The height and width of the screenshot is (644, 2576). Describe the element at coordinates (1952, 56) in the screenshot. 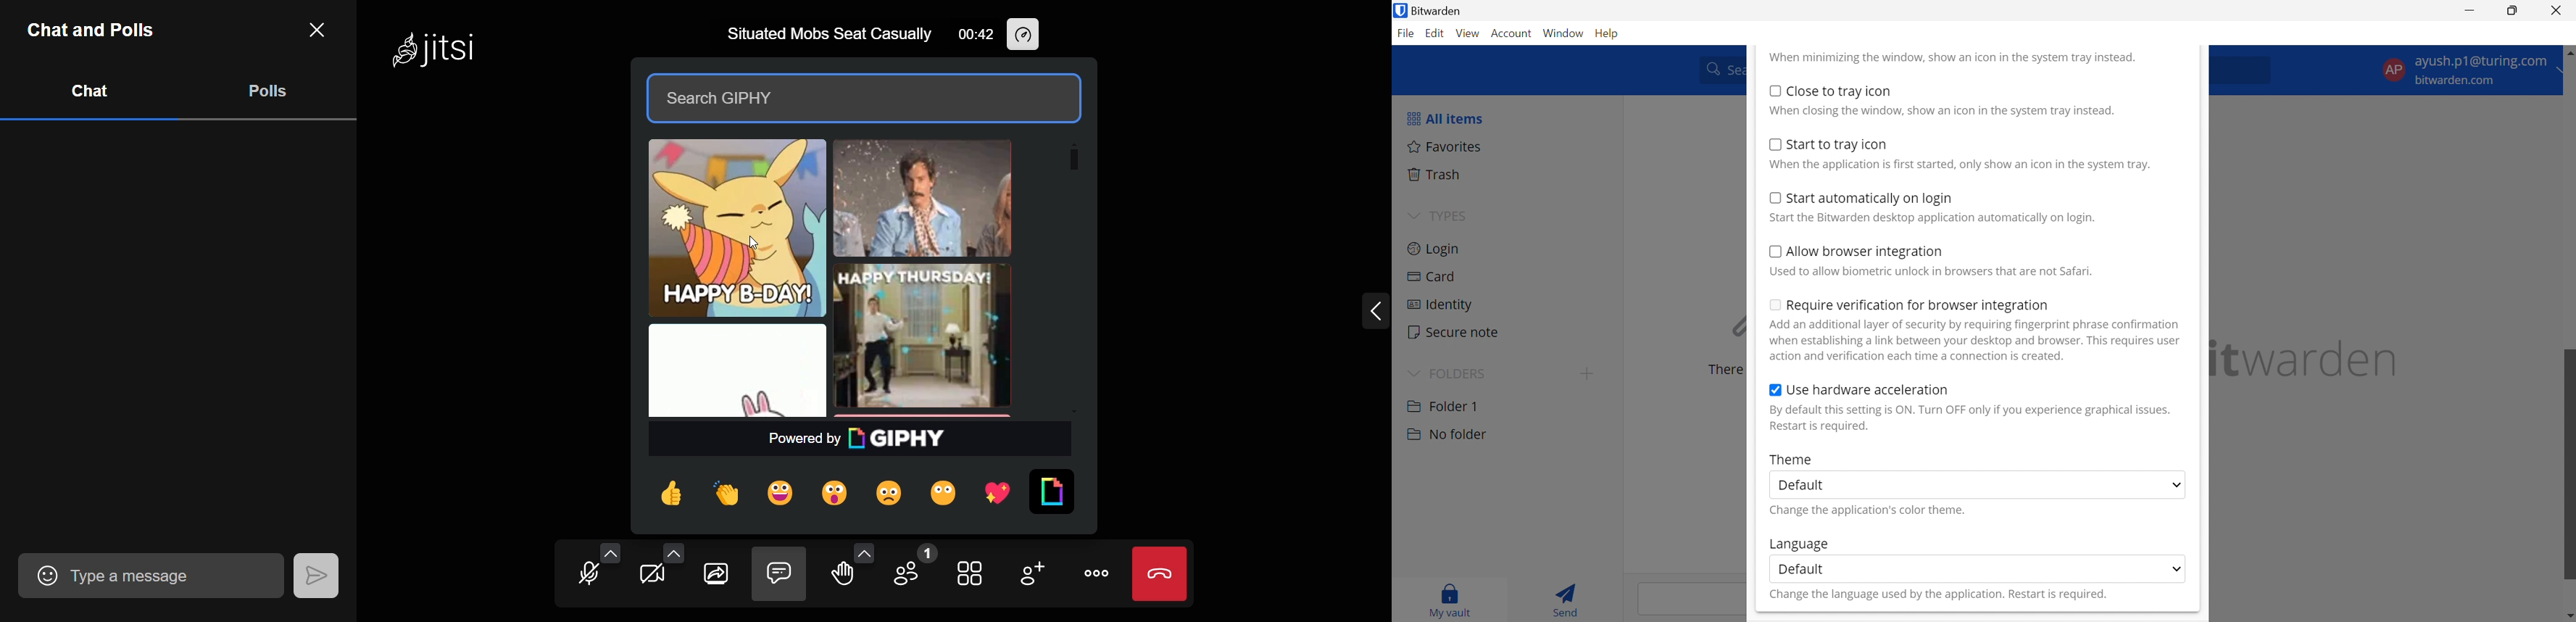

I see `` at that location.